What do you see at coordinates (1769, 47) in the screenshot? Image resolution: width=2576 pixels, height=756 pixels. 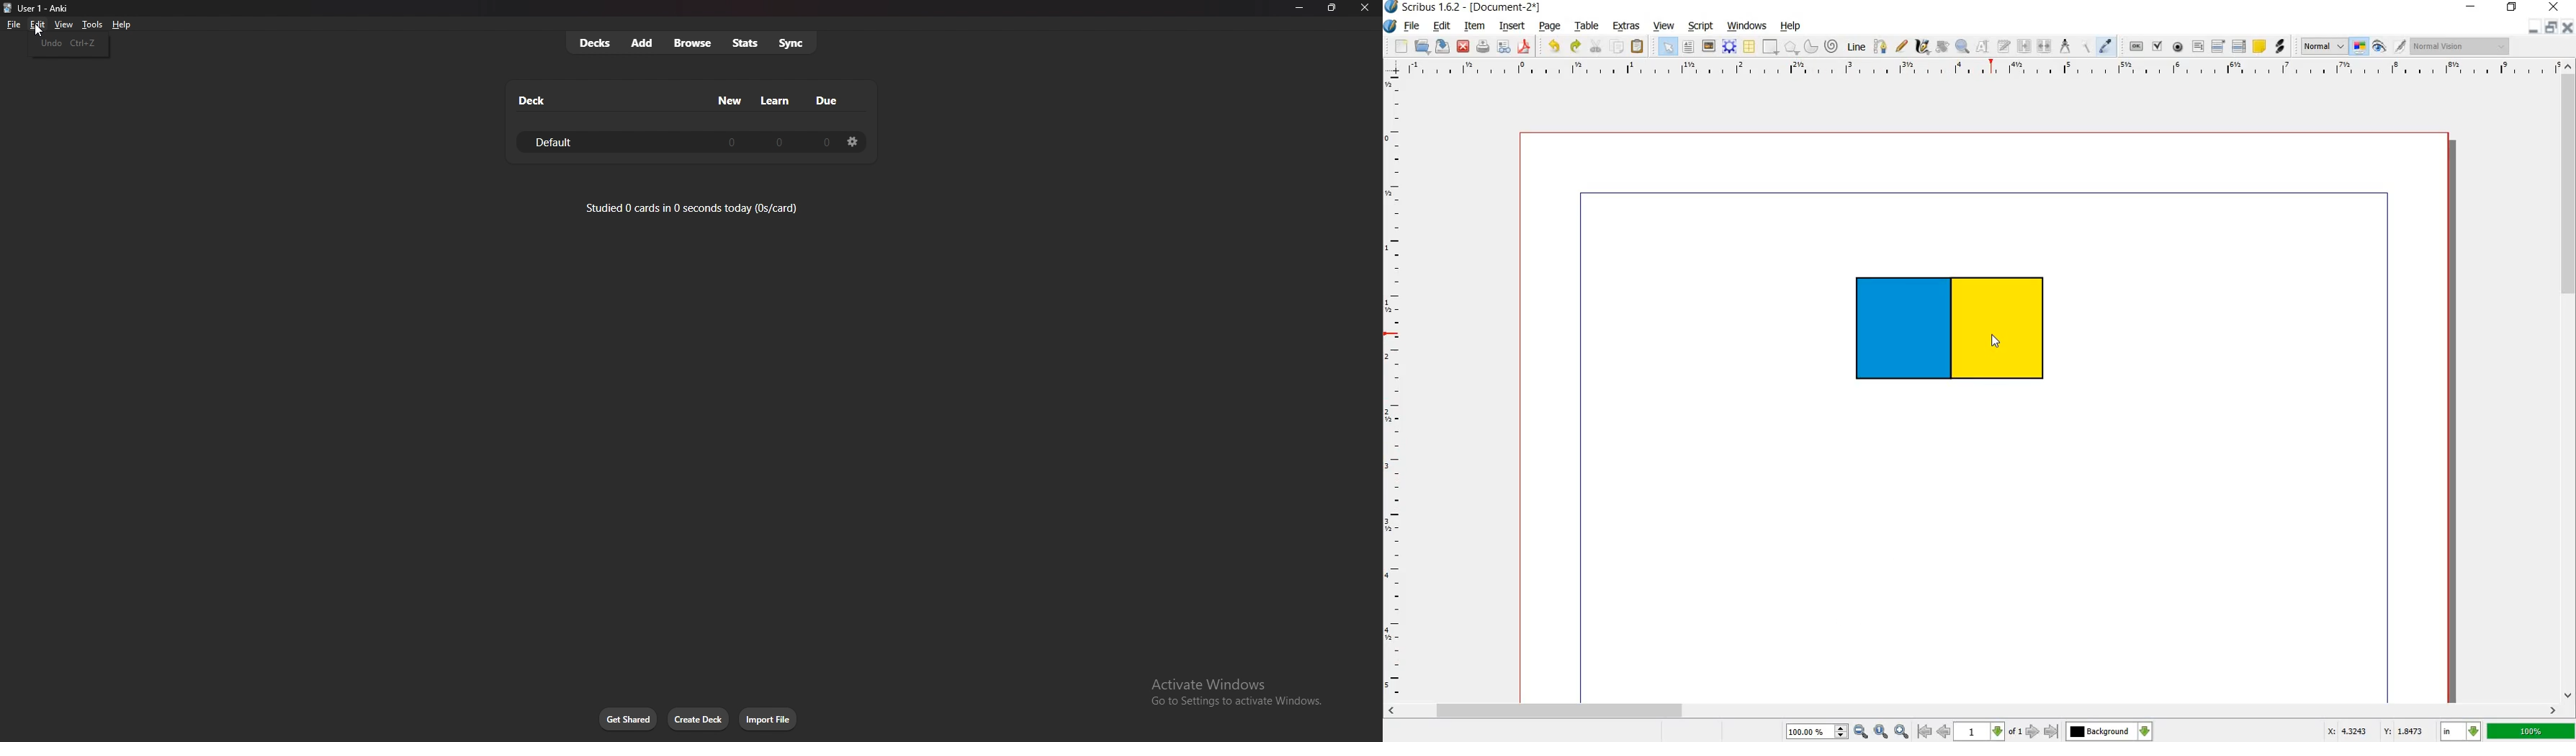 I see `shape` at bounding box center [1769, 47].